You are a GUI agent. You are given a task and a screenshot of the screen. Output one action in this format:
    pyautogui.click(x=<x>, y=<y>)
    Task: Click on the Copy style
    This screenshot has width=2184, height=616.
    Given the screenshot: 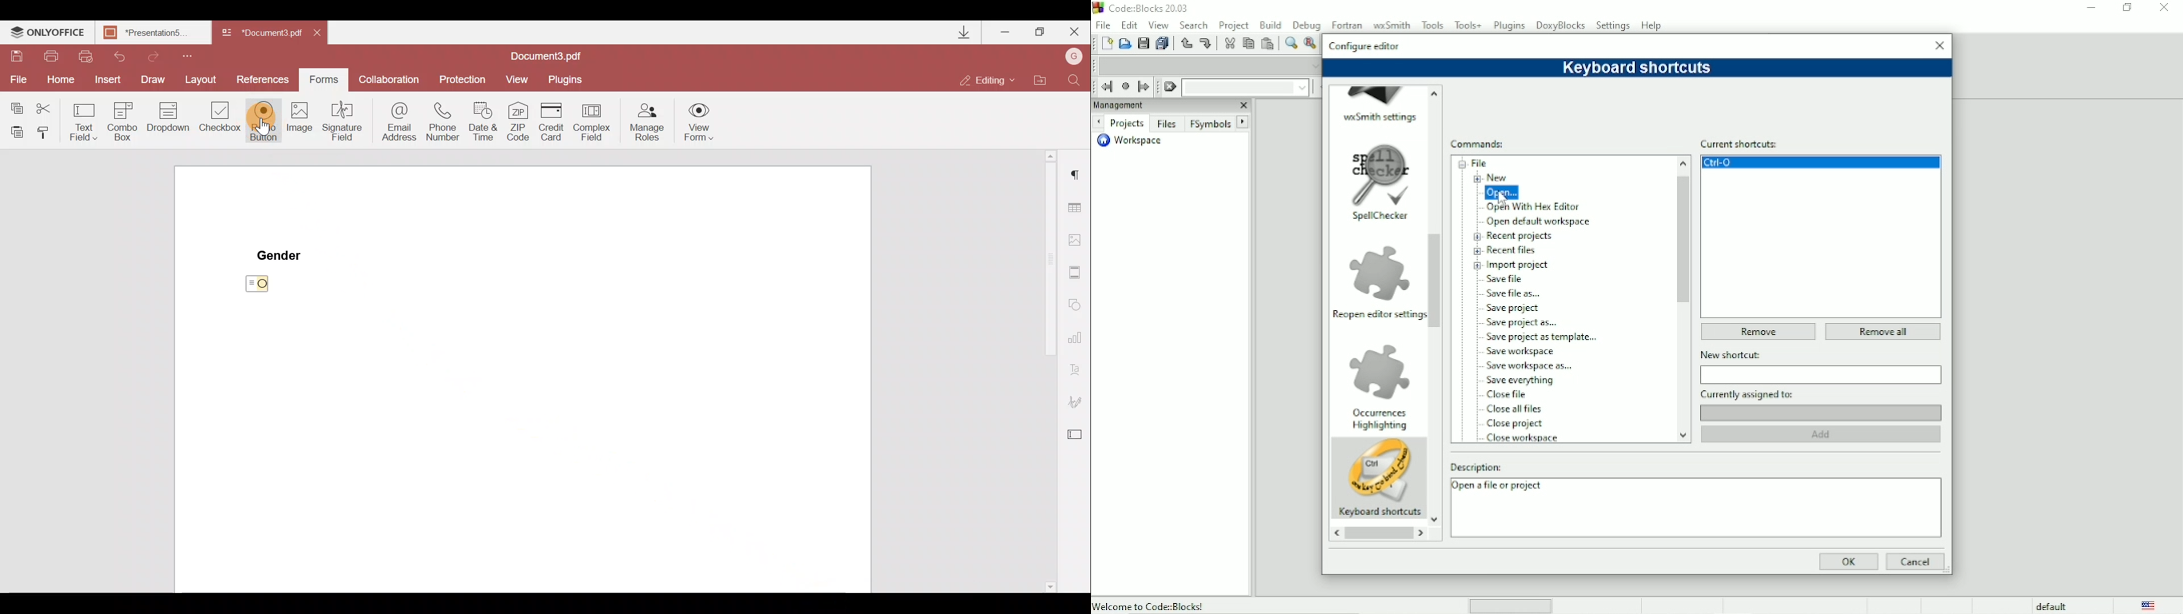 What is the action you would take?
    pyautogui.click(x=48, y=131)
    